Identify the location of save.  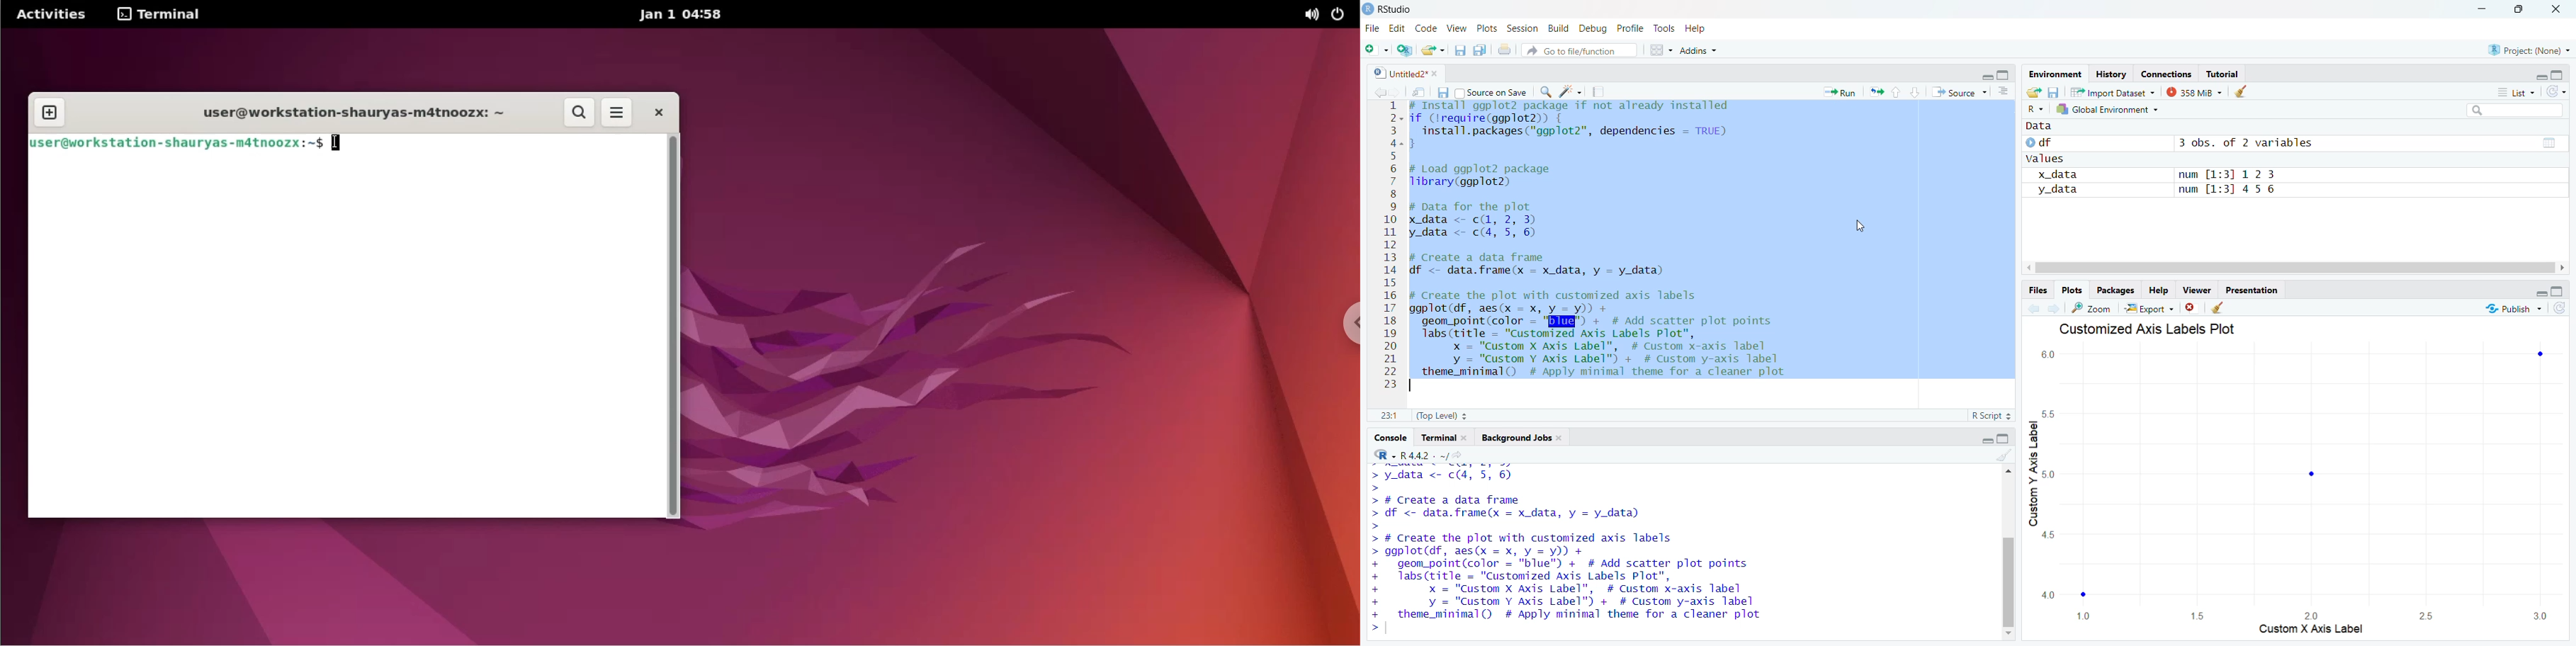
(2056, 92).